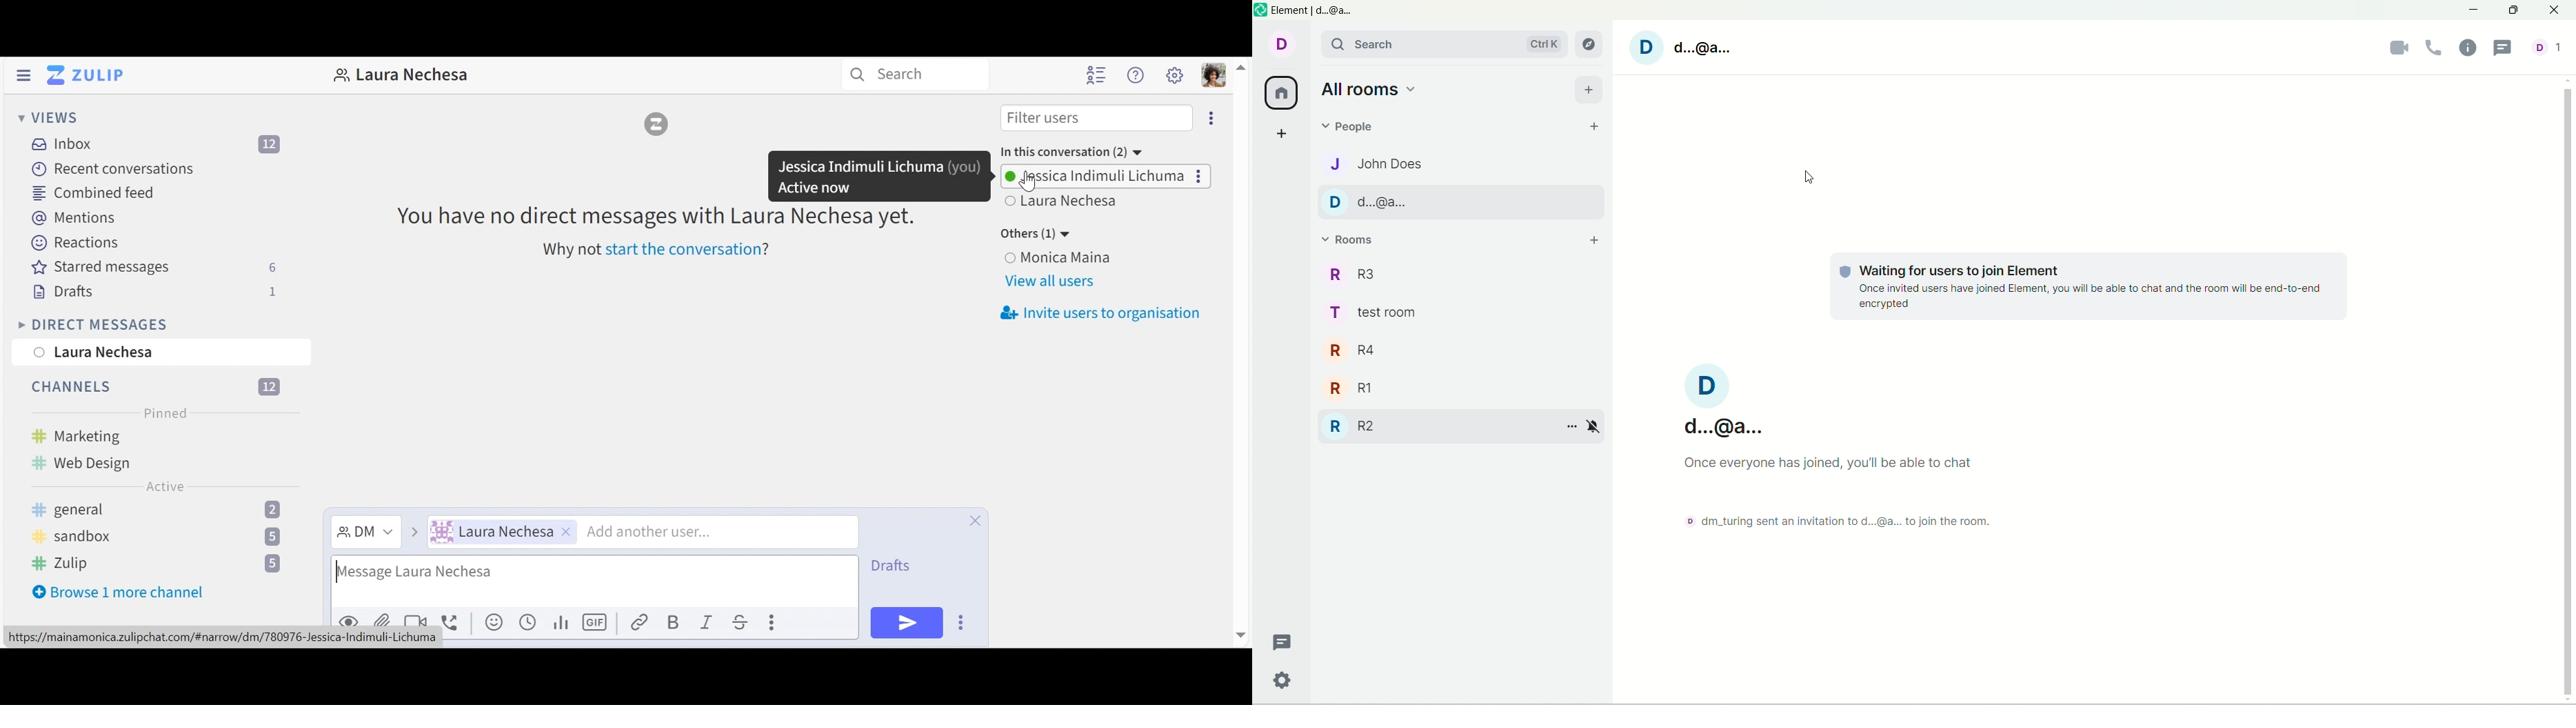 The image size is (2576, 728). Describe the element at coordinates (1595, 424) in the screenshot. I see `notification options` at that location.